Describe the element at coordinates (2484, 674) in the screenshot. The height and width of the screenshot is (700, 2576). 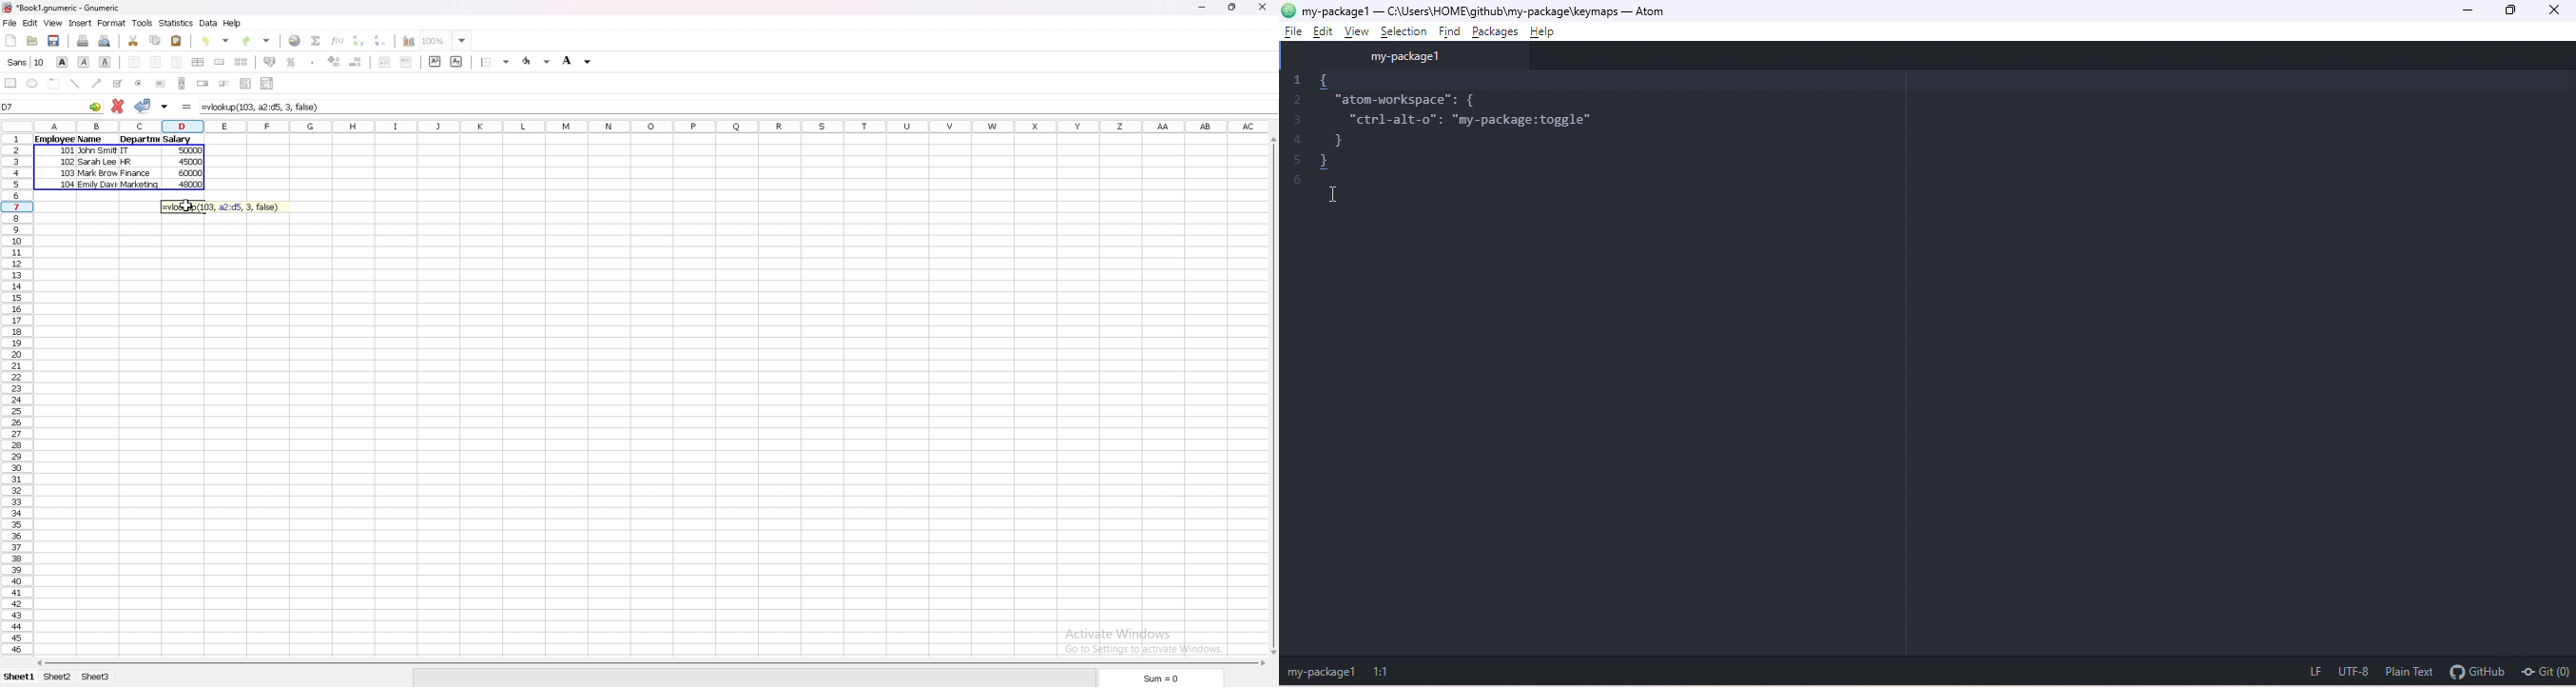
I see `github` at that location.